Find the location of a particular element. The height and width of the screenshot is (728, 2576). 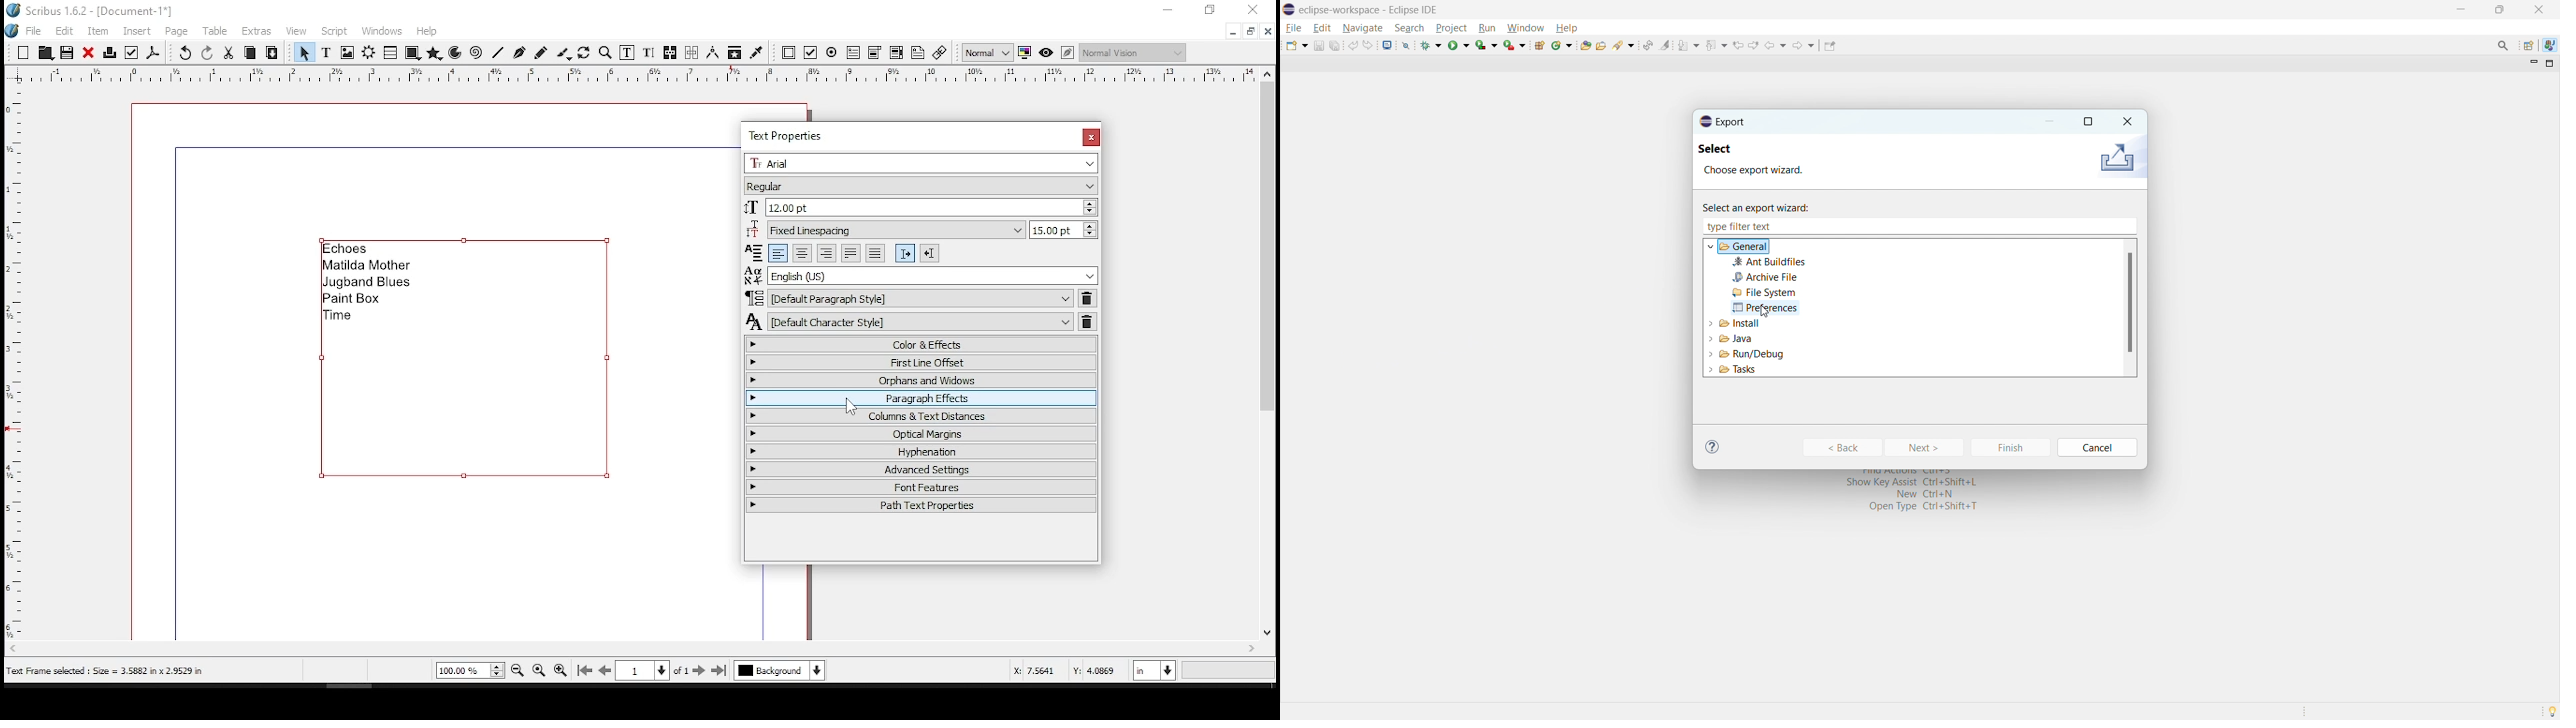

text frame selected: size = 3.5882 x 2.9529 in is located at coordinates (111, 671).